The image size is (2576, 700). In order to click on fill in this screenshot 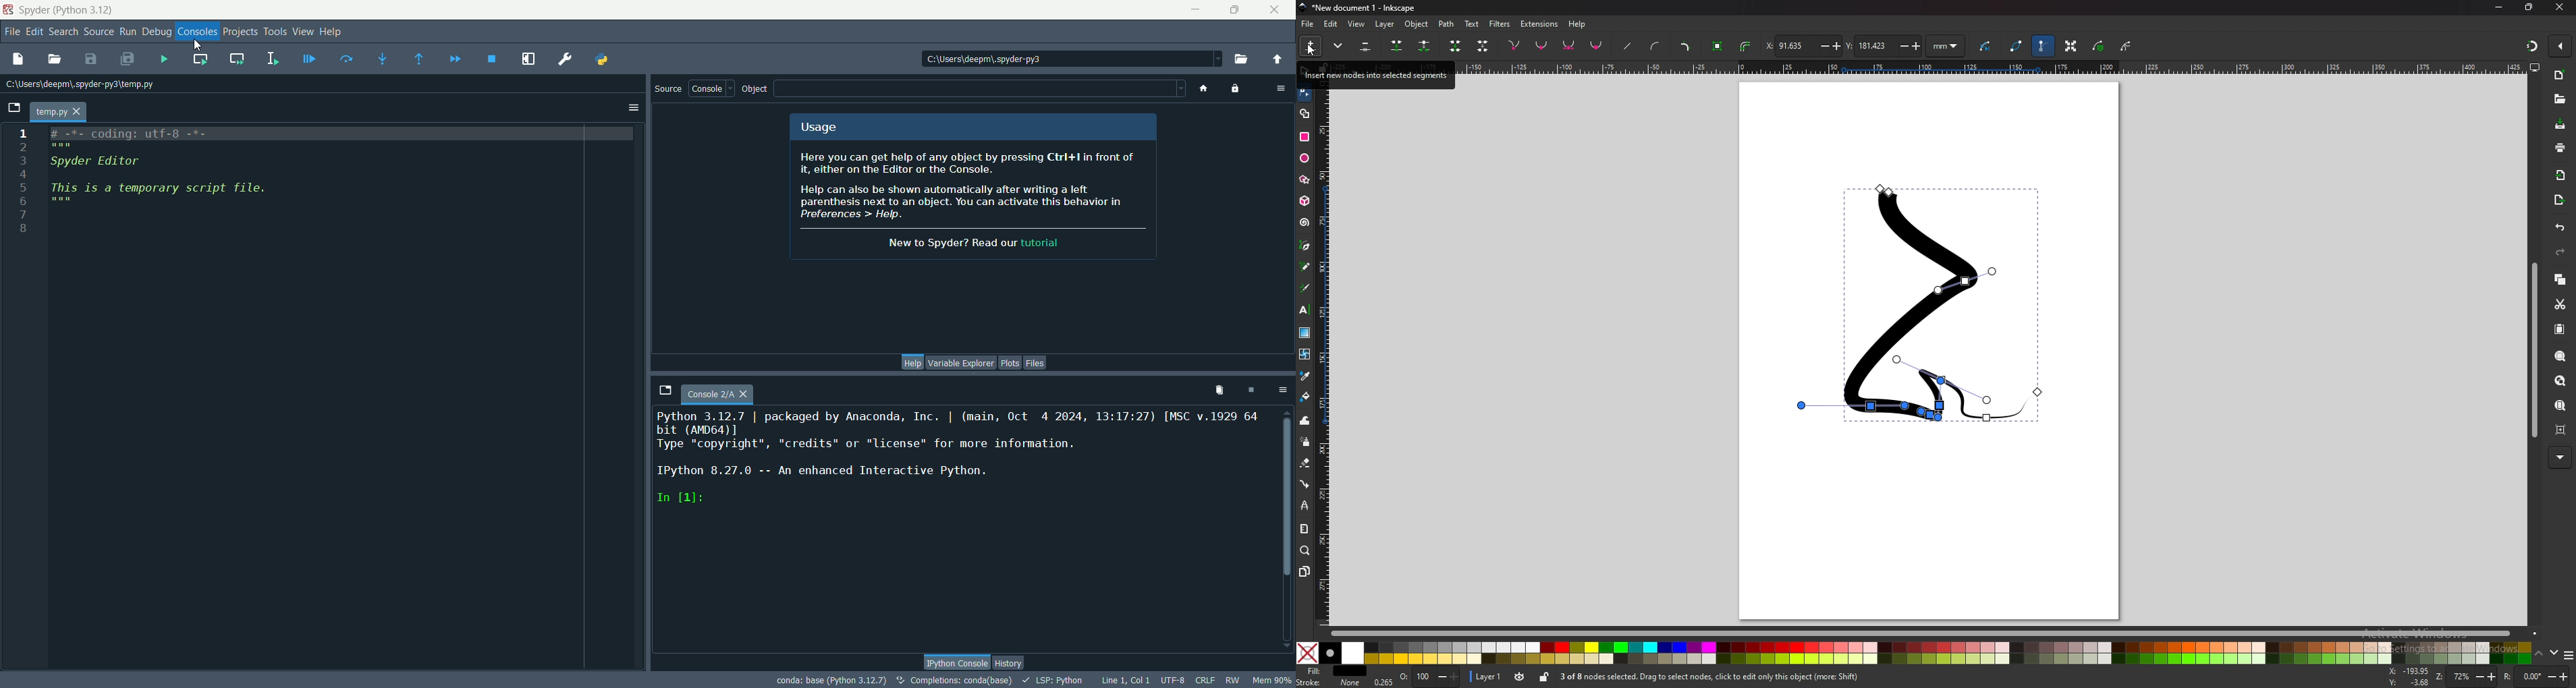, I will do `click(1332, 671)`.